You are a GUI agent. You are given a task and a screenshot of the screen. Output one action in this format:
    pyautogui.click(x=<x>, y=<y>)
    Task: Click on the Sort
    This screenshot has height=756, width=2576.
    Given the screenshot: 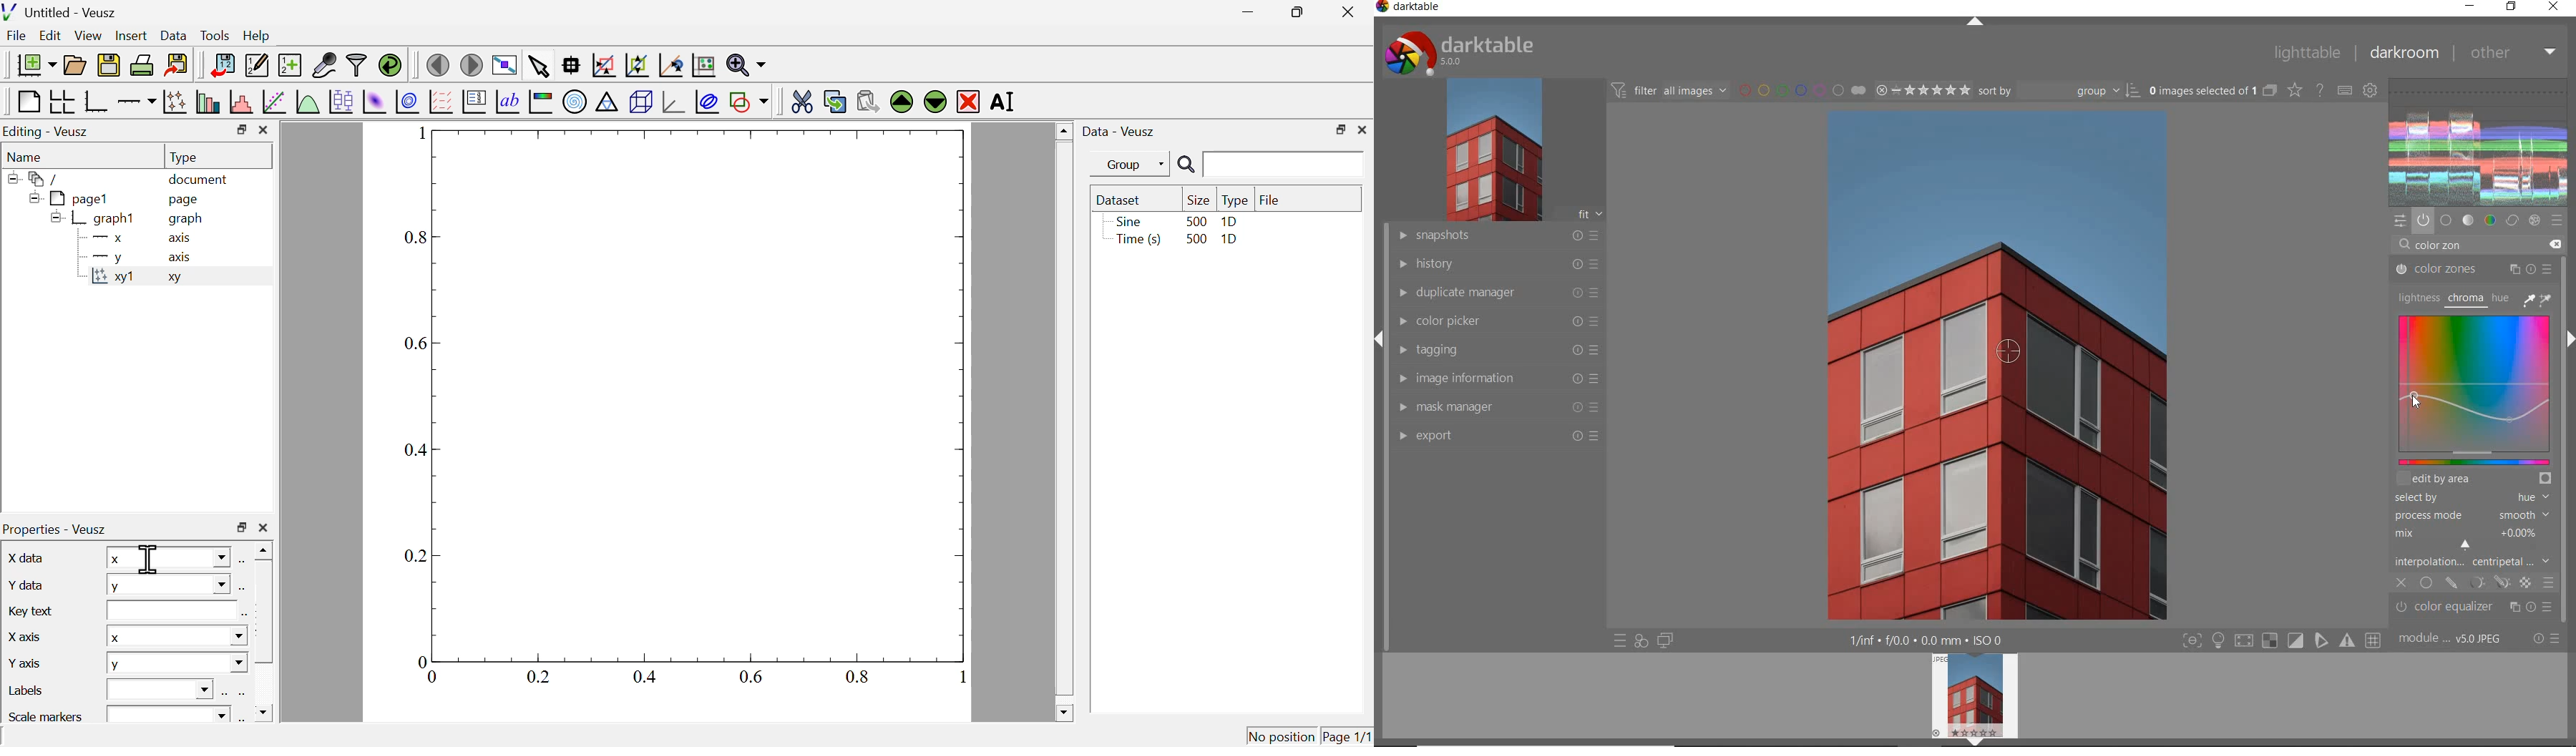 What is the action you would take?
    pyautogui.click(x=2060, y=92)
    